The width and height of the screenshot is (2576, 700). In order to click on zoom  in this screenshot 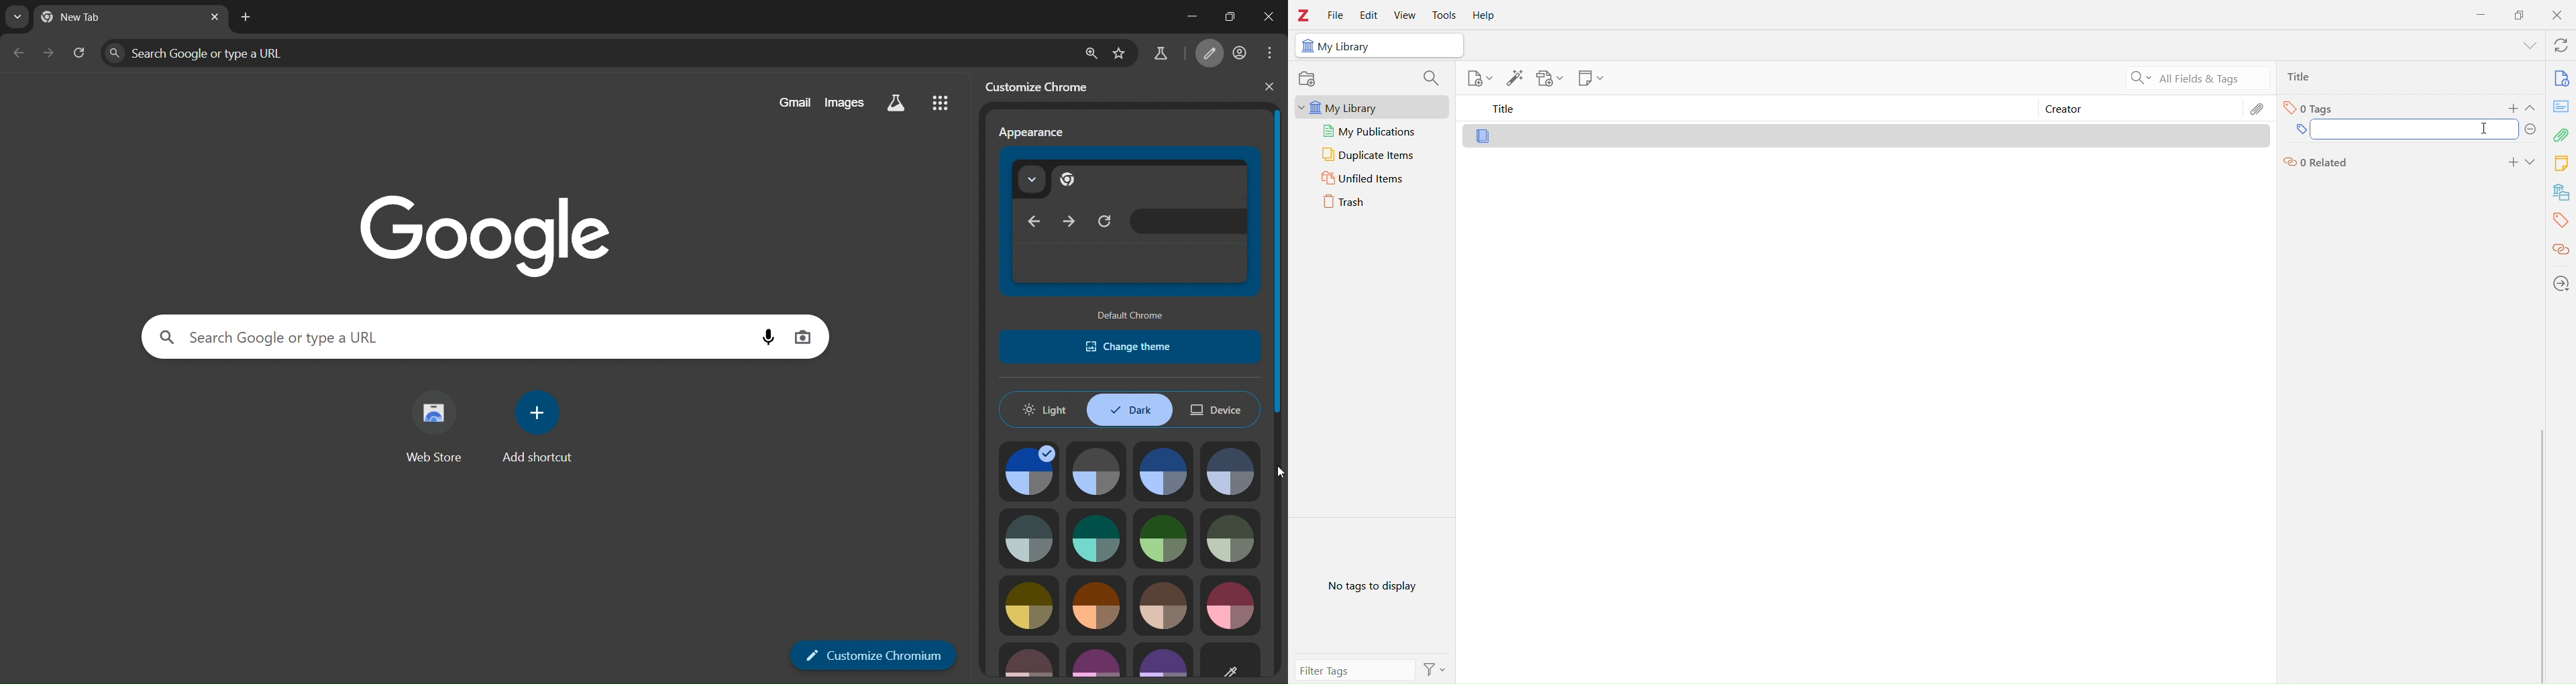, I will do `click(1089, 52)`.